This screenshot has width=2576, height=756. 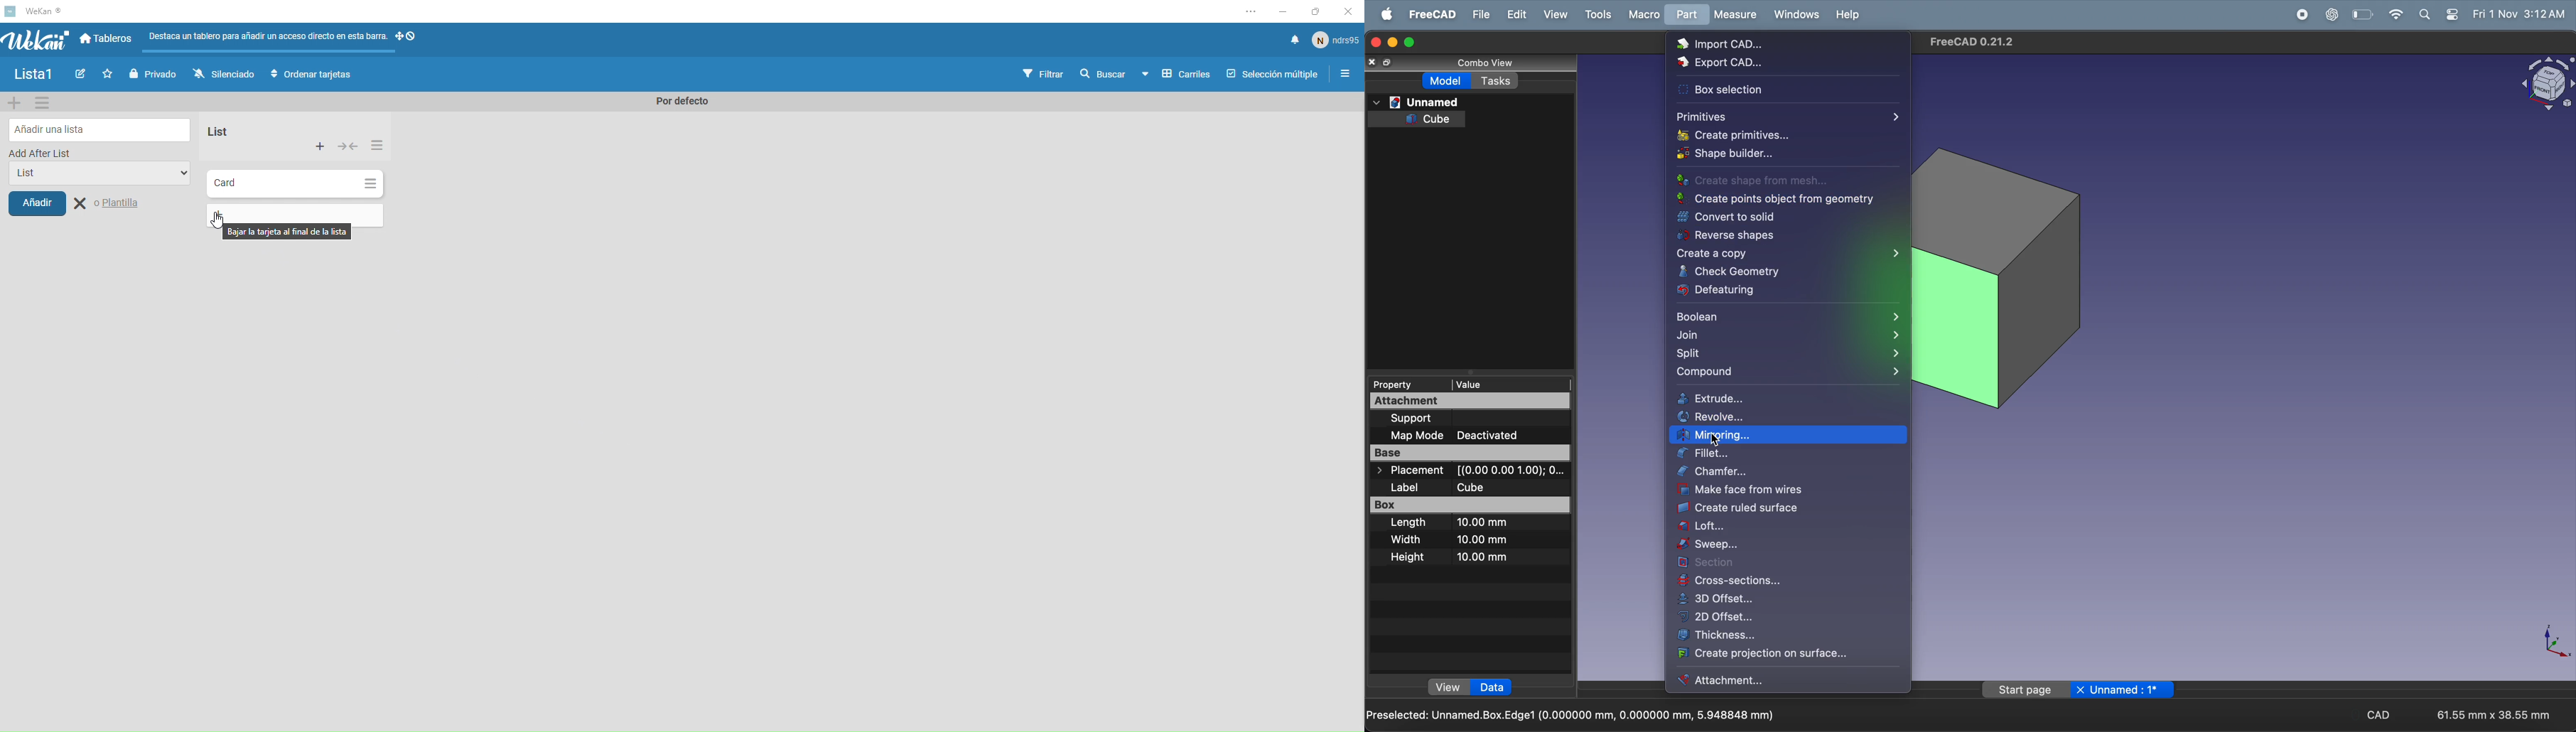 What do you see at coordinates (1392, 43) in the screenshot?
I see `minimize` at bounding box center [1392, 43].